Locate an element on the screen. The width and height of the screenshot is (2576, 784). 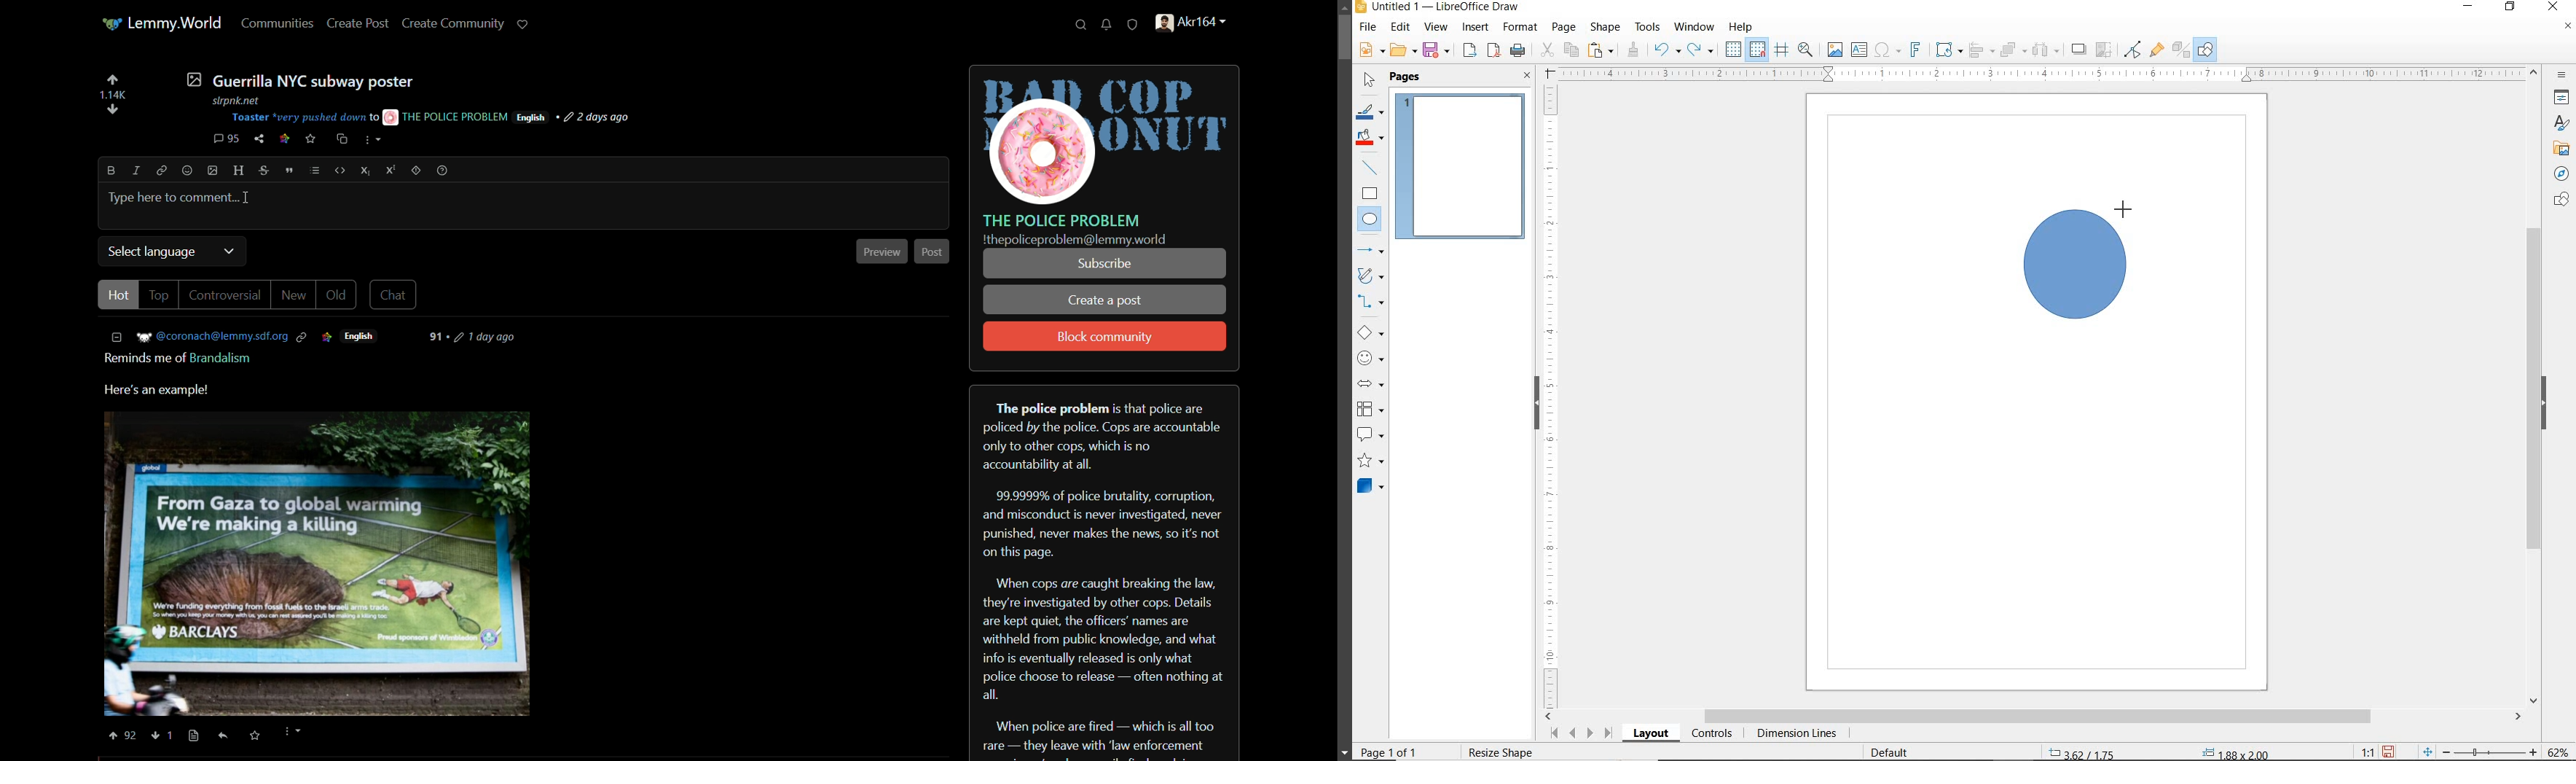
CUT is located at coordinates (1547, 50).